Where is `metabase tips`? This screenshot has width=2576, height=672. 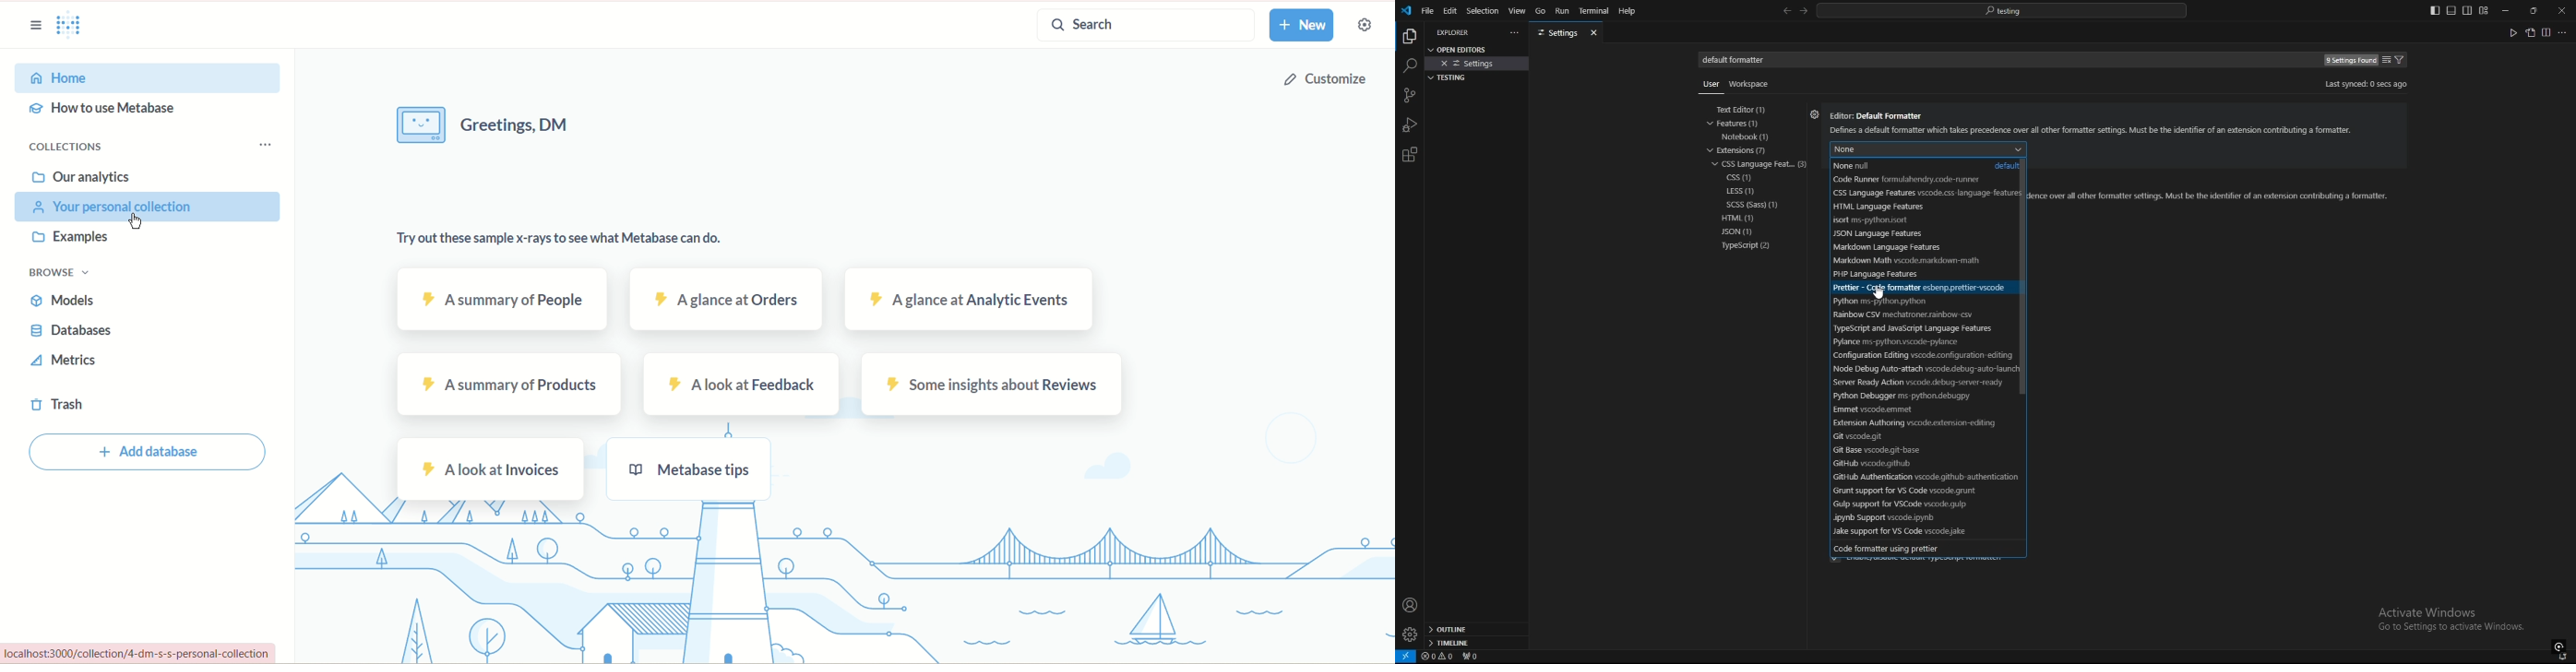
metabase tips is located at coordinates (690, 469).